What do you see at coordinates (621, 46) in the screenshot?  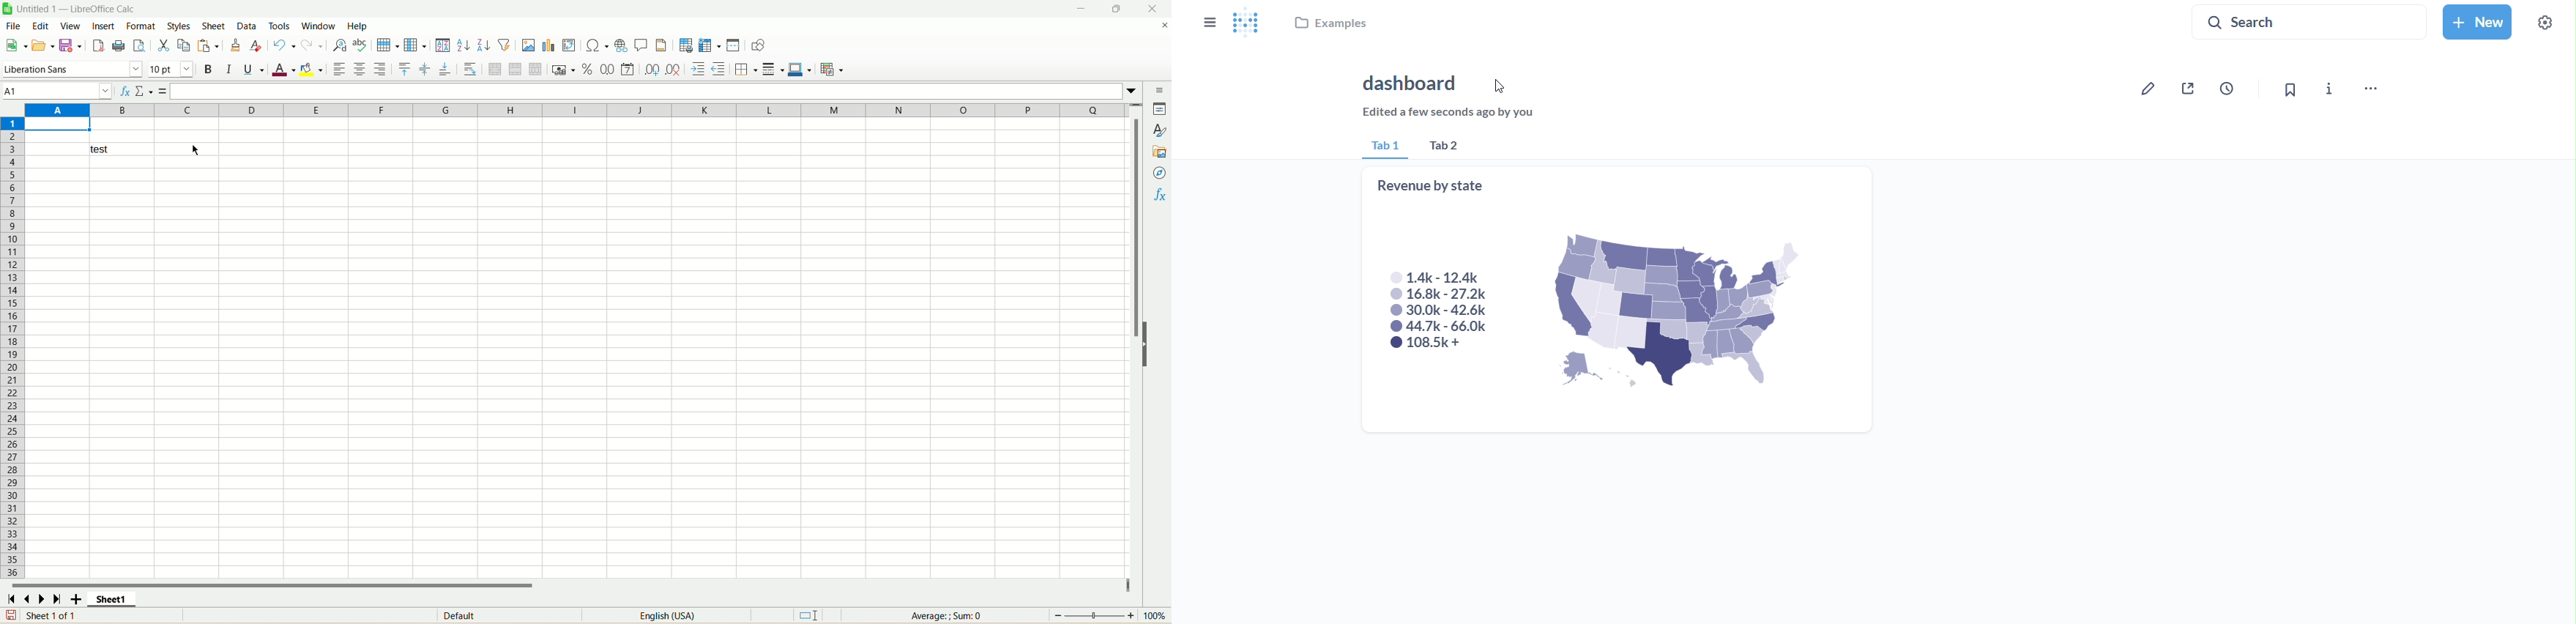 I see `insert hyperlink` at bounding box center [621, 46].